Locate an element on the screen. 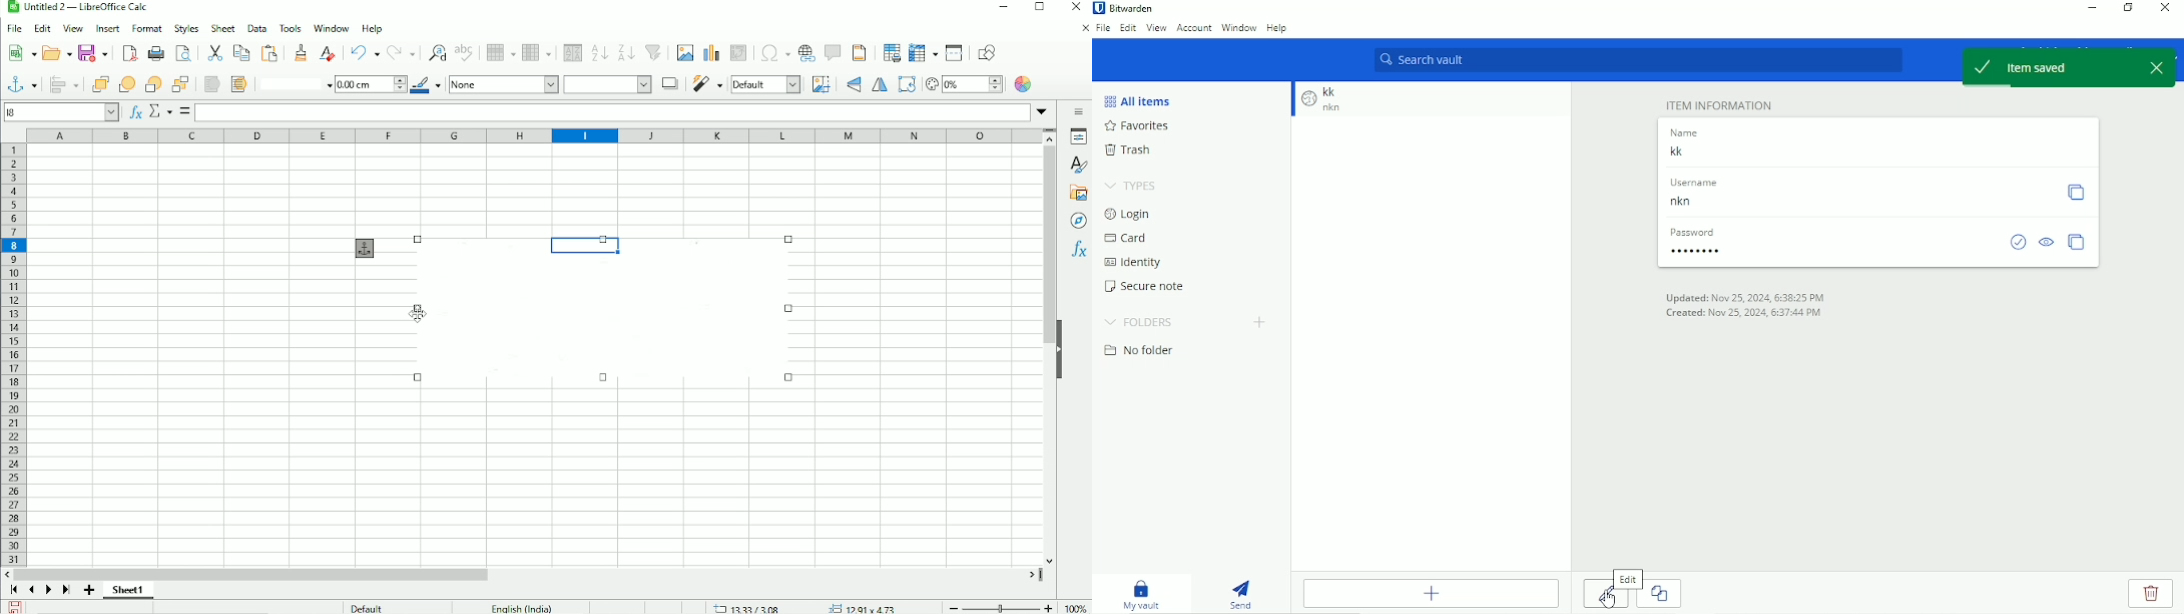 Image resolution: width=2184 pixels, height=616 pixels. Spell check is located at coordinates (465, 52).